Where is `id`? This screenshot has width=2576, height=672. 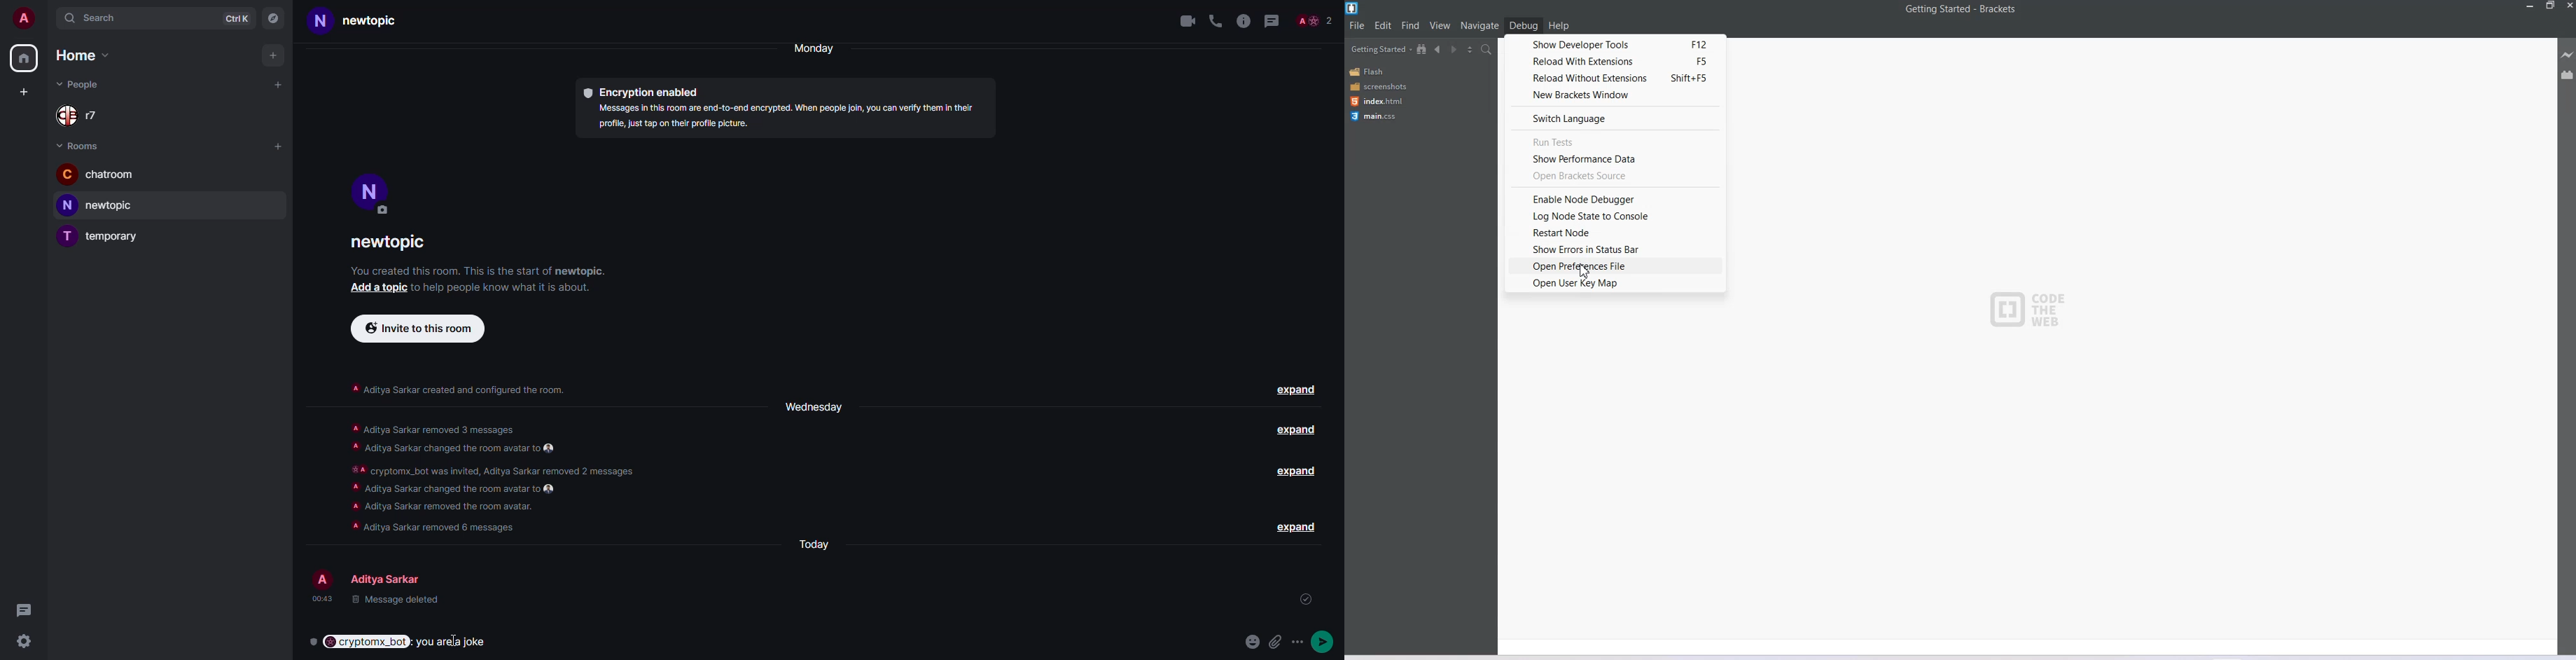
id is located at coordinates (1152, 602).